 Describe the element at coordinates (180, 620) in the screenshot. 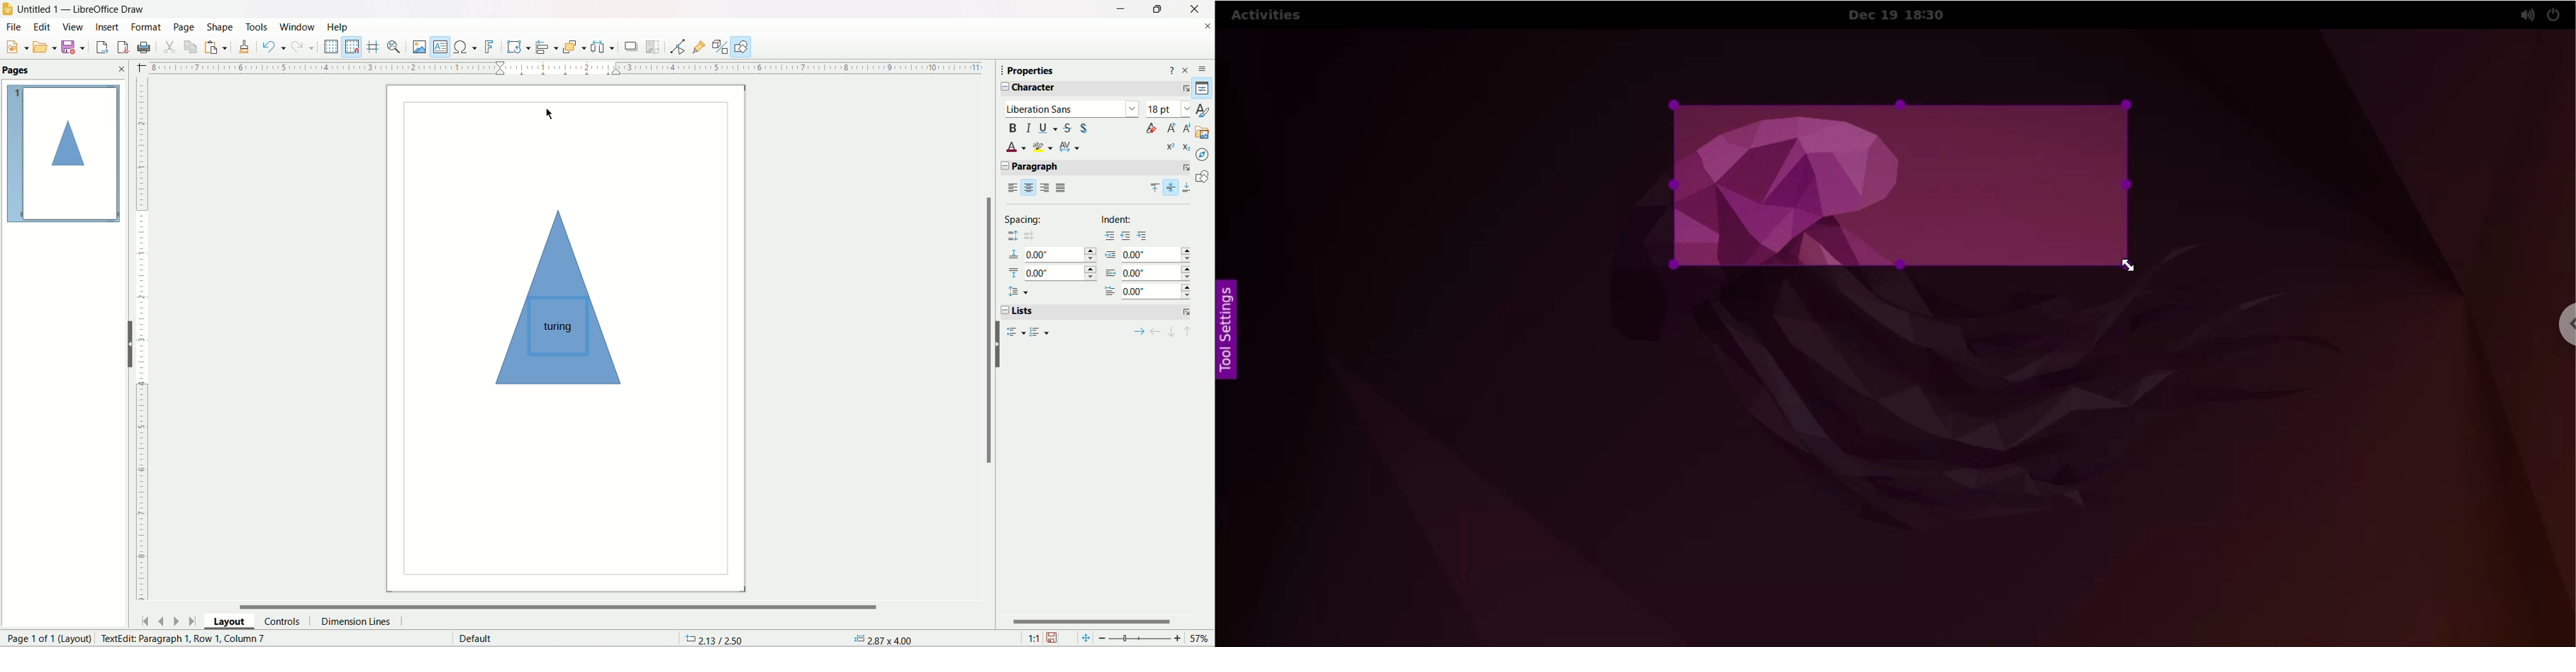

I see `Move to next page` at that location.